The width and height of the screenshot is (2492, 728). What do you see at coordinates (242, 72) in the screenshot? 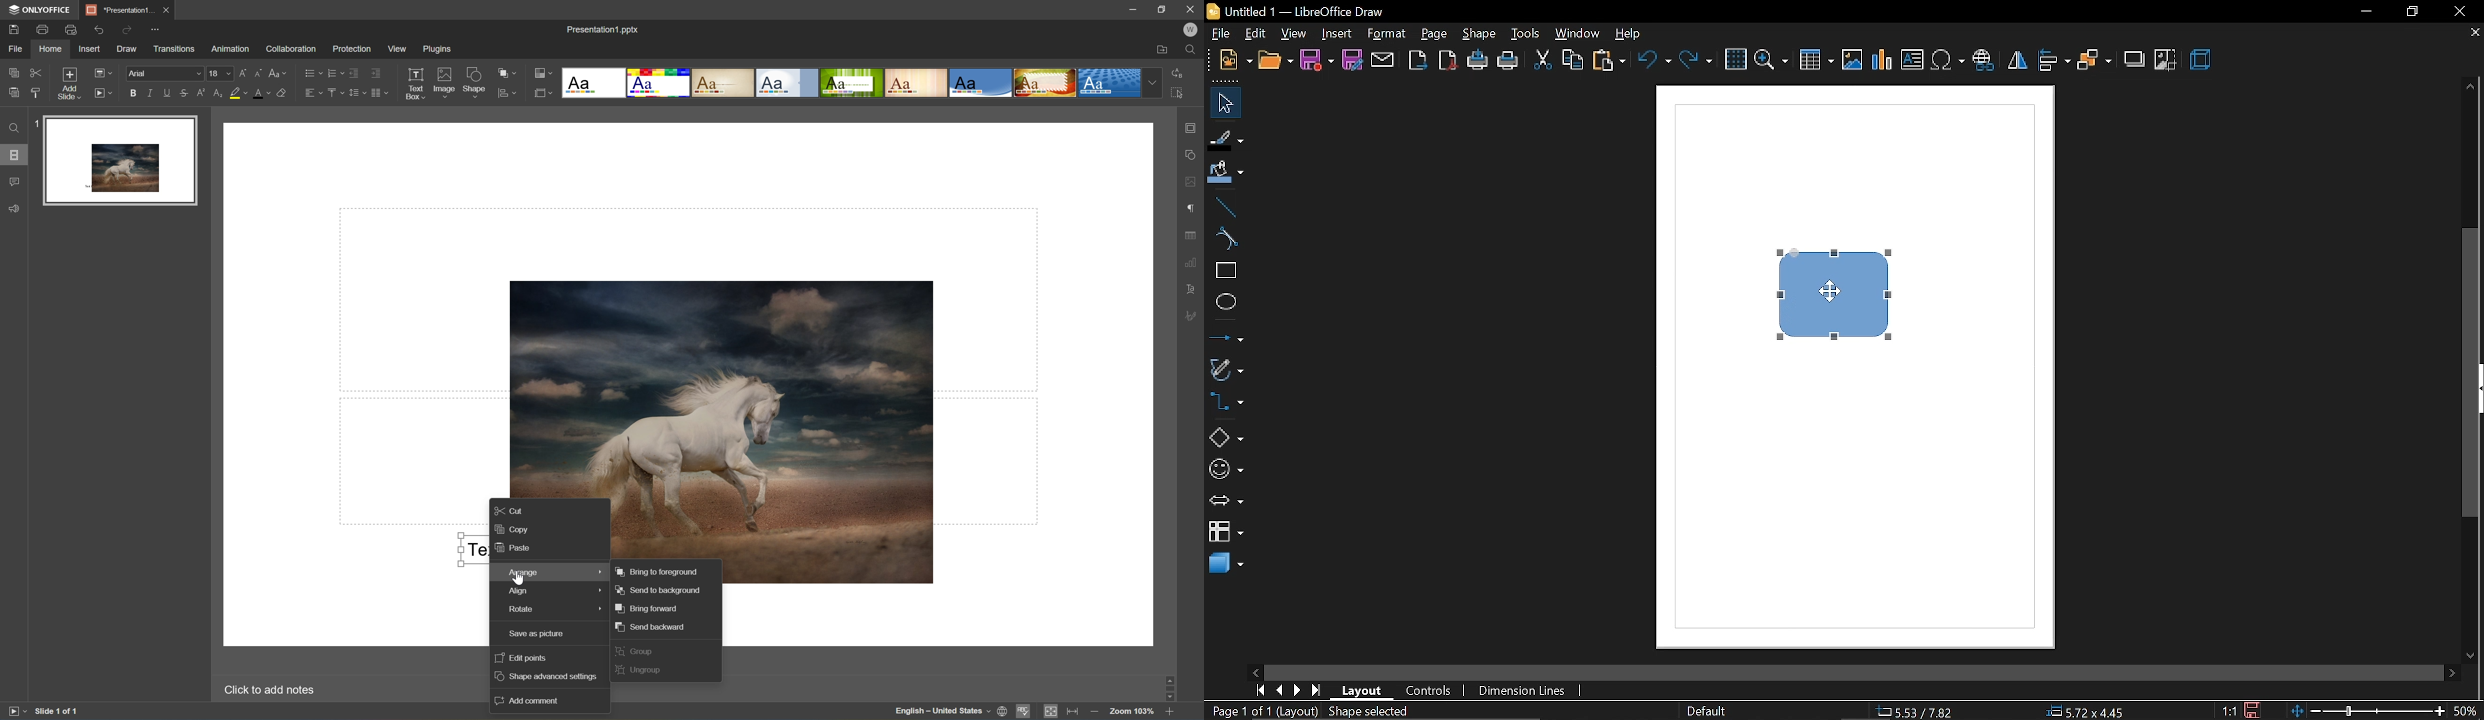
I see `Increment font size` at bounding box center [242, 72].